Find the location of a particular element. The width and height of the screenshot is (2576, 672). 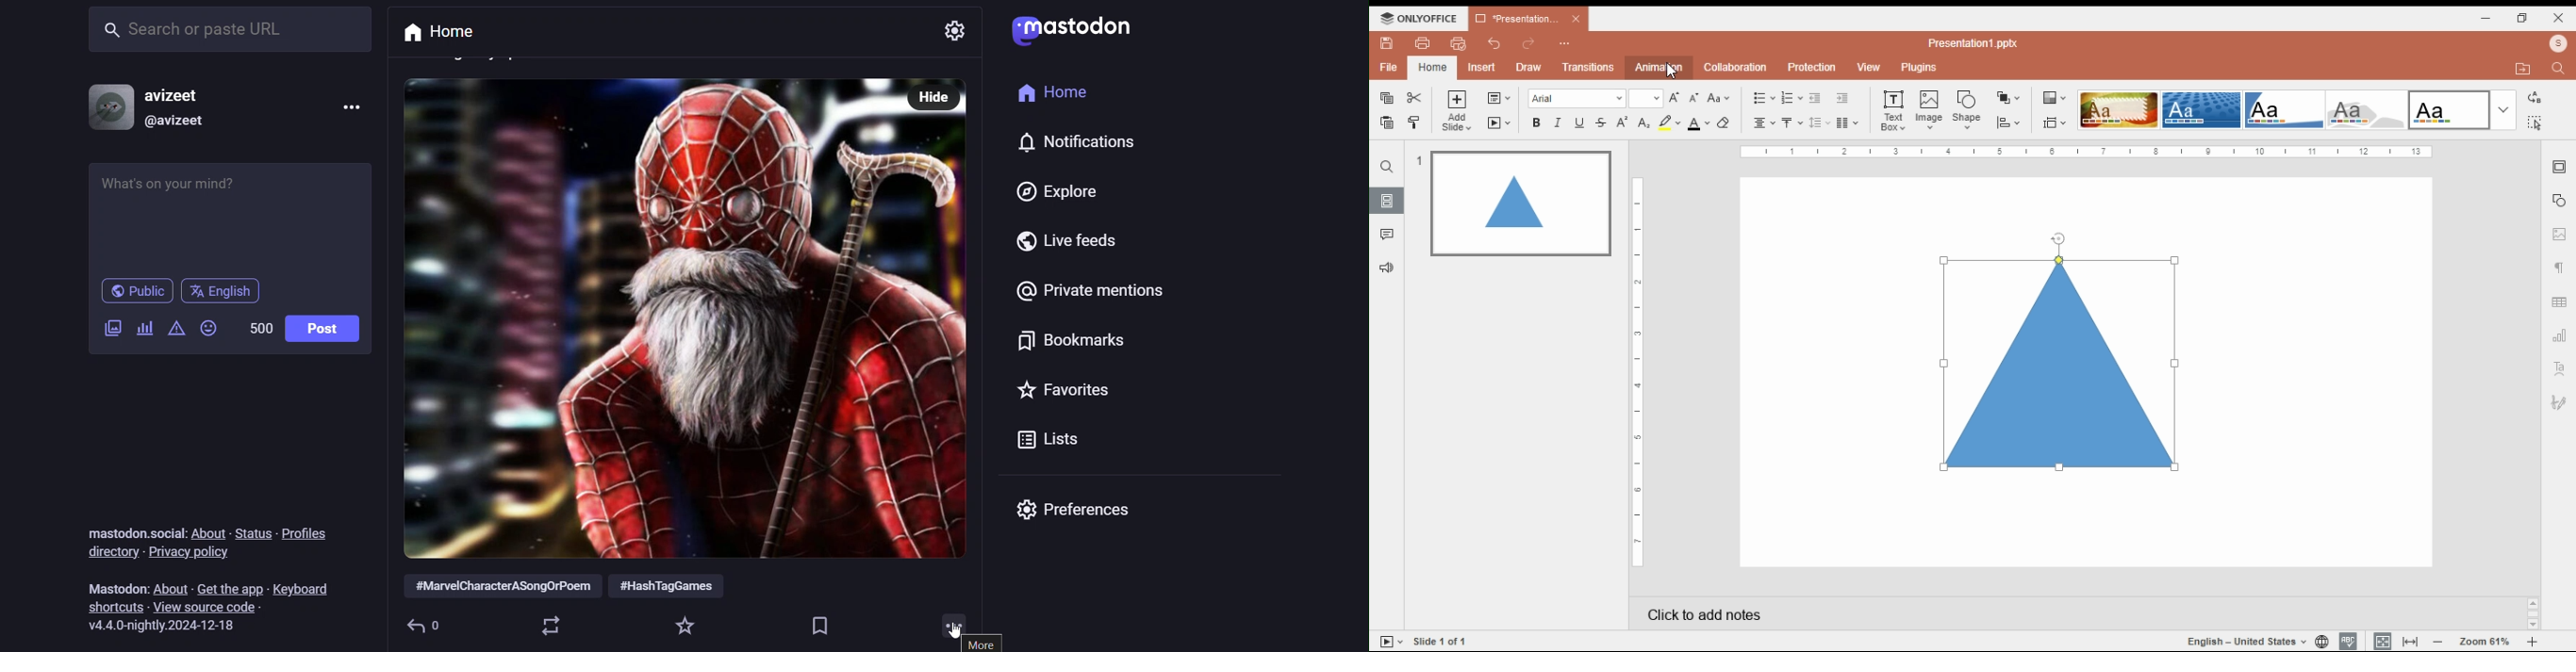

status is located at coordinates (253, 530).